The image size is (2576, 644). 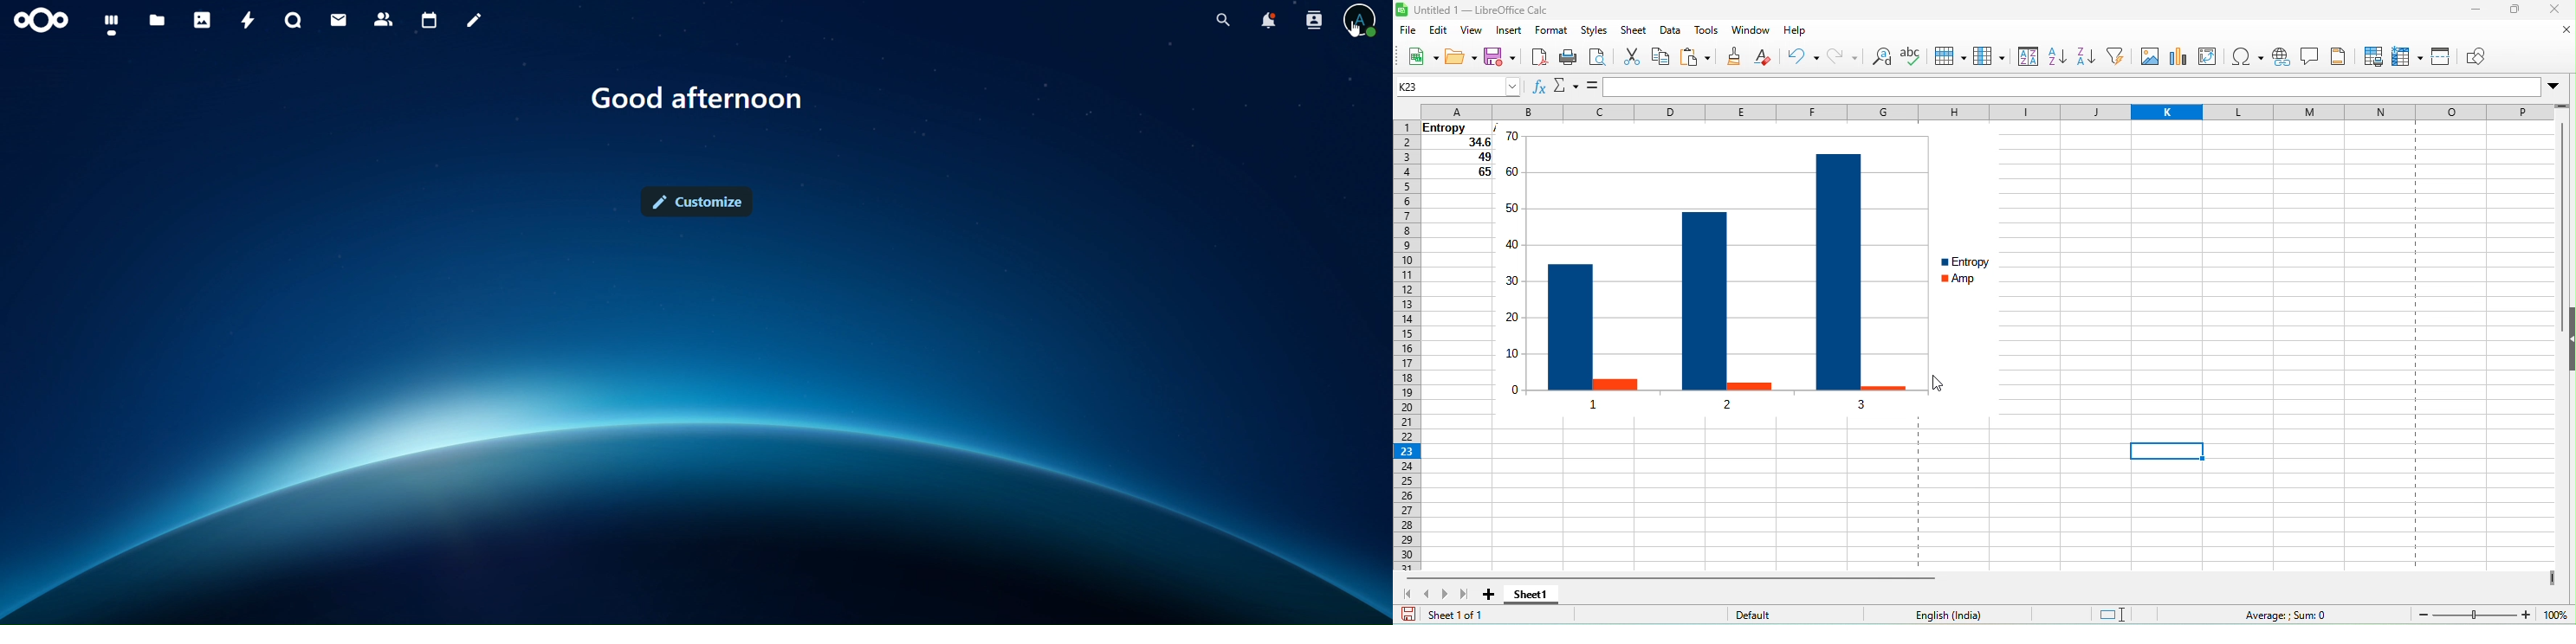 What do you see at coordinates (1472, 31) in the screenshot?
I see `view` at bounding box center [1472, 31].